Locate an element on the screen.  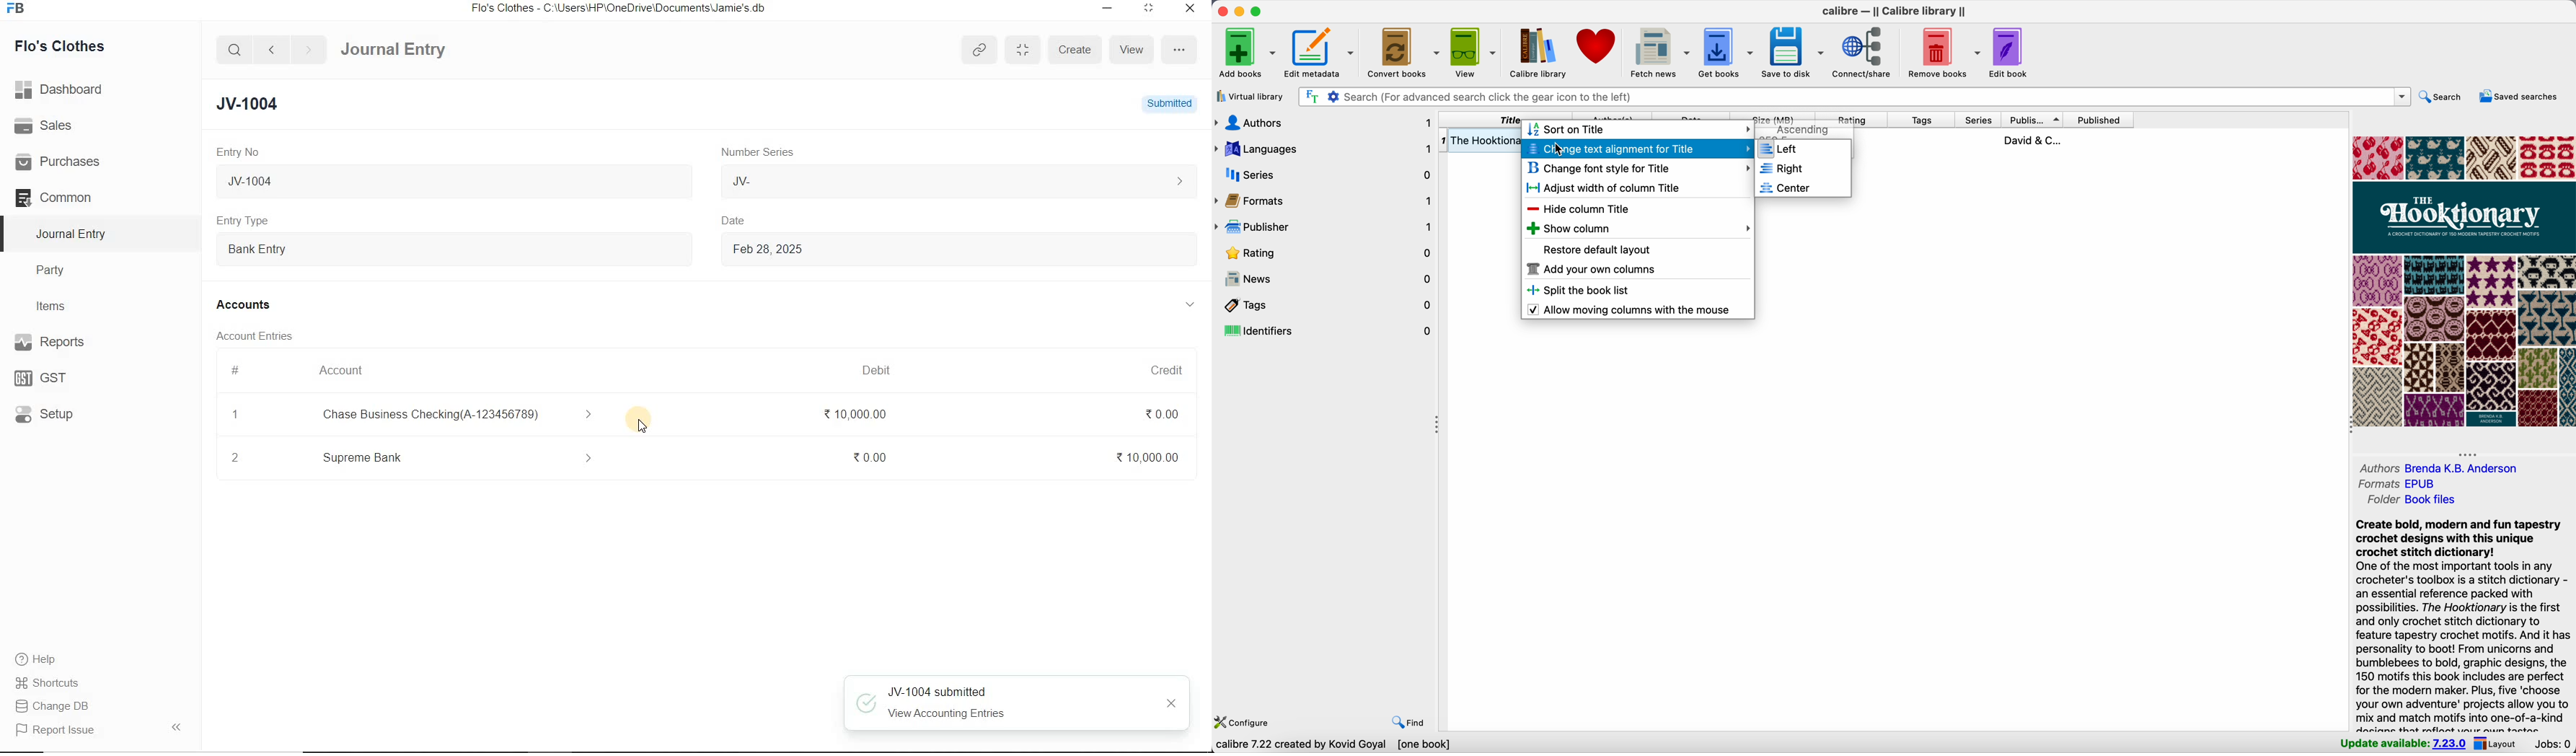
JV is located at coordinates (951, 181).